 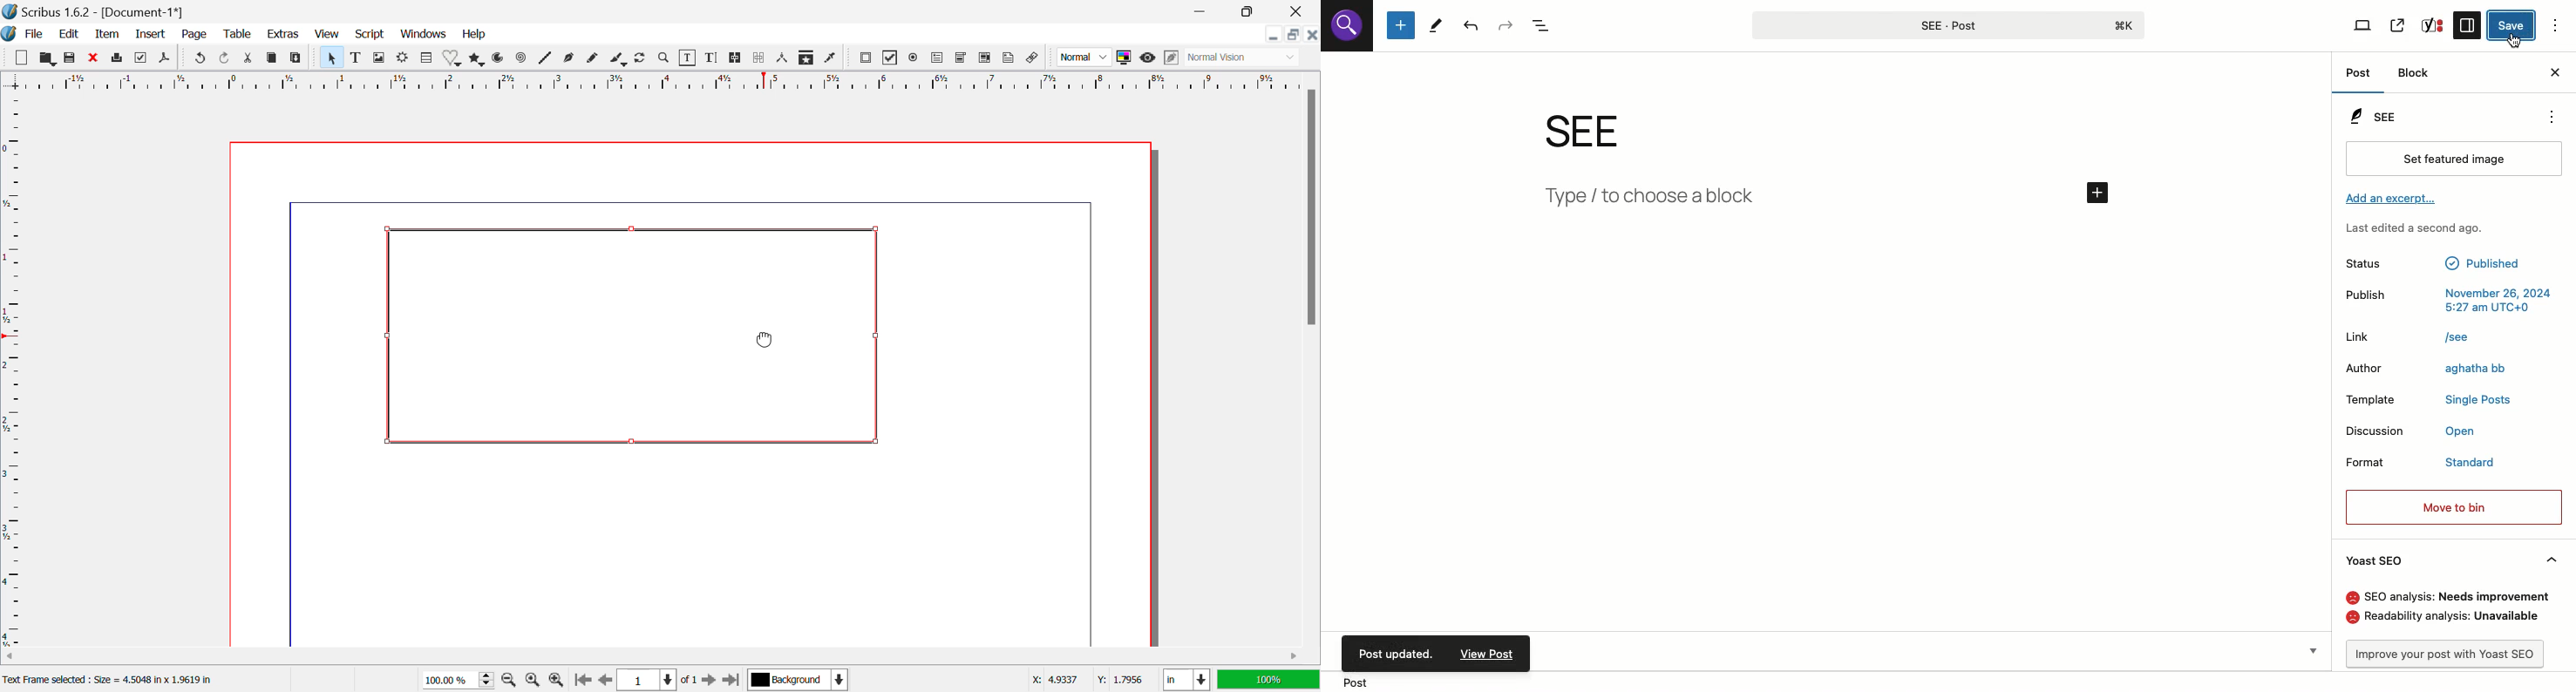 What do you see at coordinates (2469, 25) in the screenshot?
I see `Sidebar` at bounding box center [2469, 25].